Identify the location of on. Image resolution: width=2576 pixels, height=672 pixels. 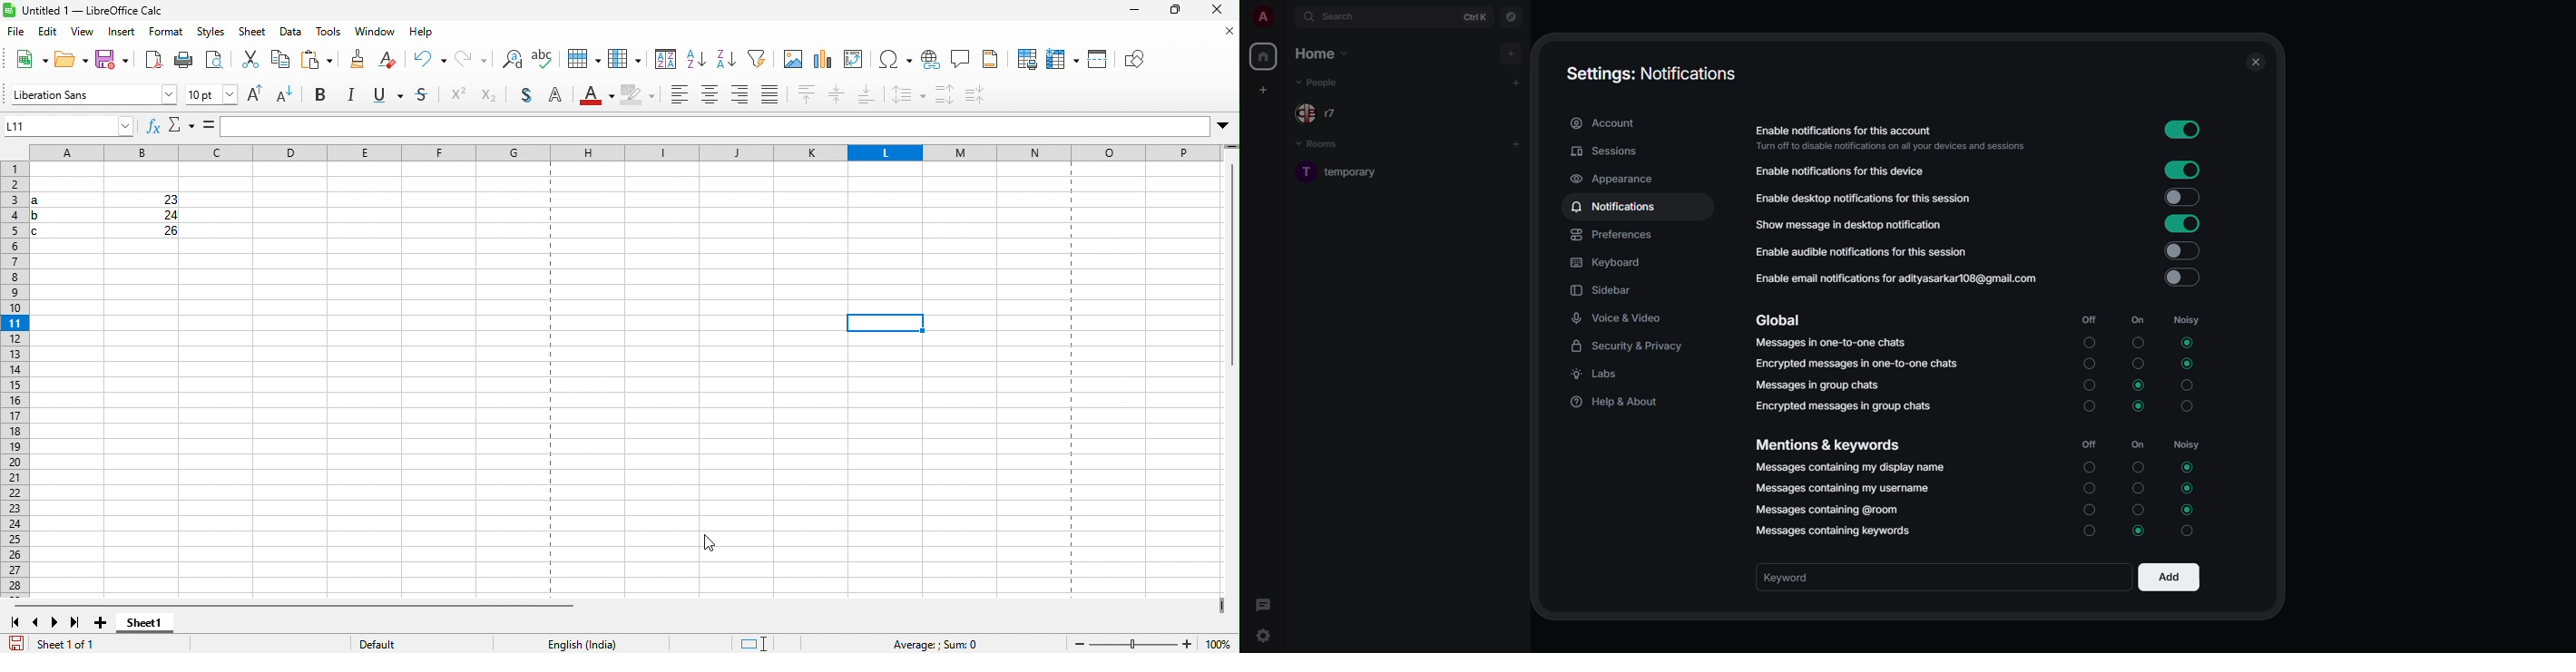
(2139, 321).